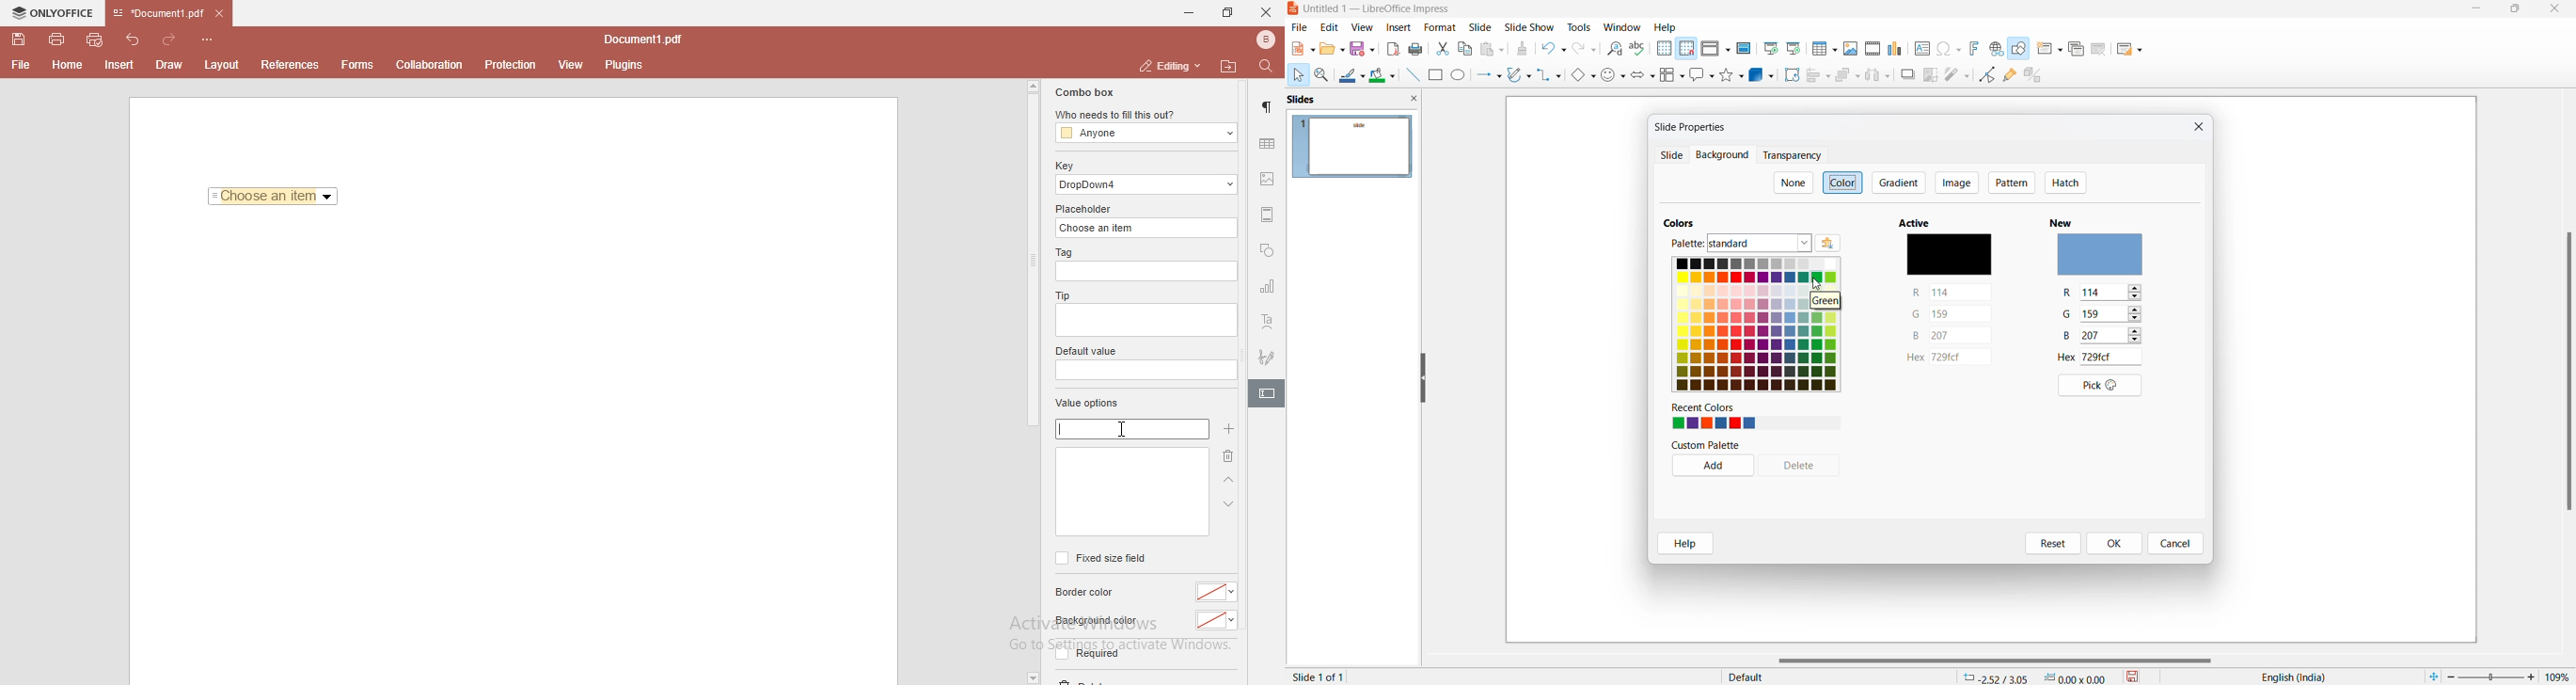 This screenshot has height=700, width=2576. What do you see at coordinates (1352, 77) in the screenshot?
I see `line color` at bounding box center [1352, 77].